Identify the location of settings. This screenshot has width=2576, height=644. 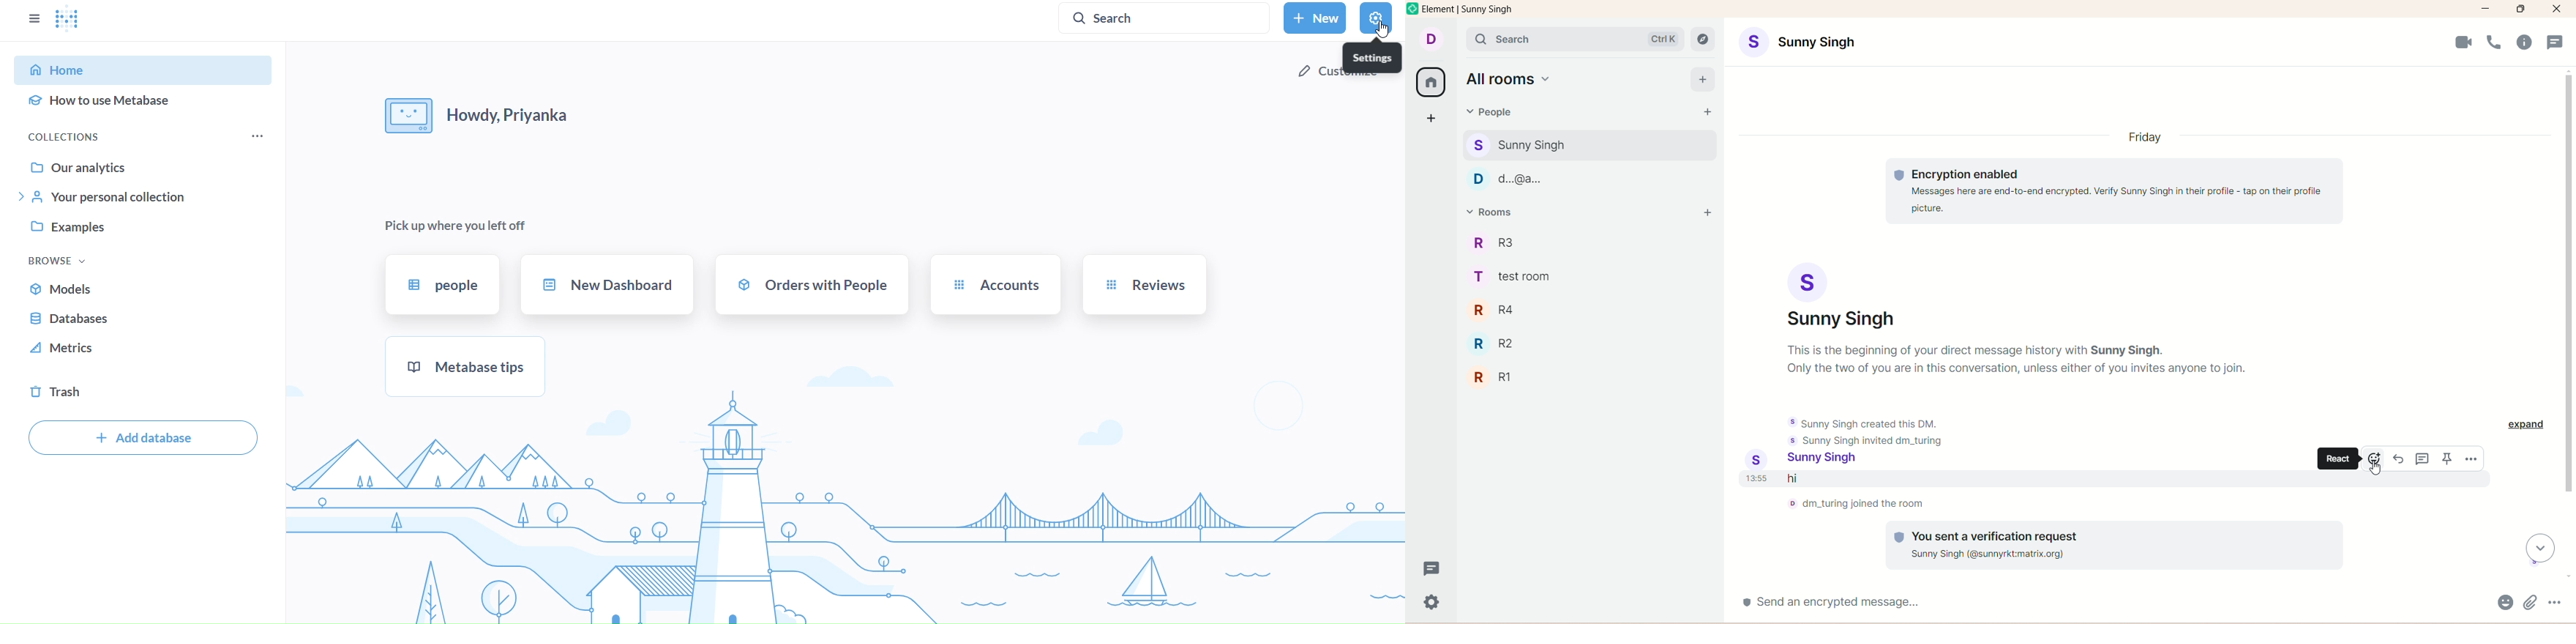
(1376, 17).